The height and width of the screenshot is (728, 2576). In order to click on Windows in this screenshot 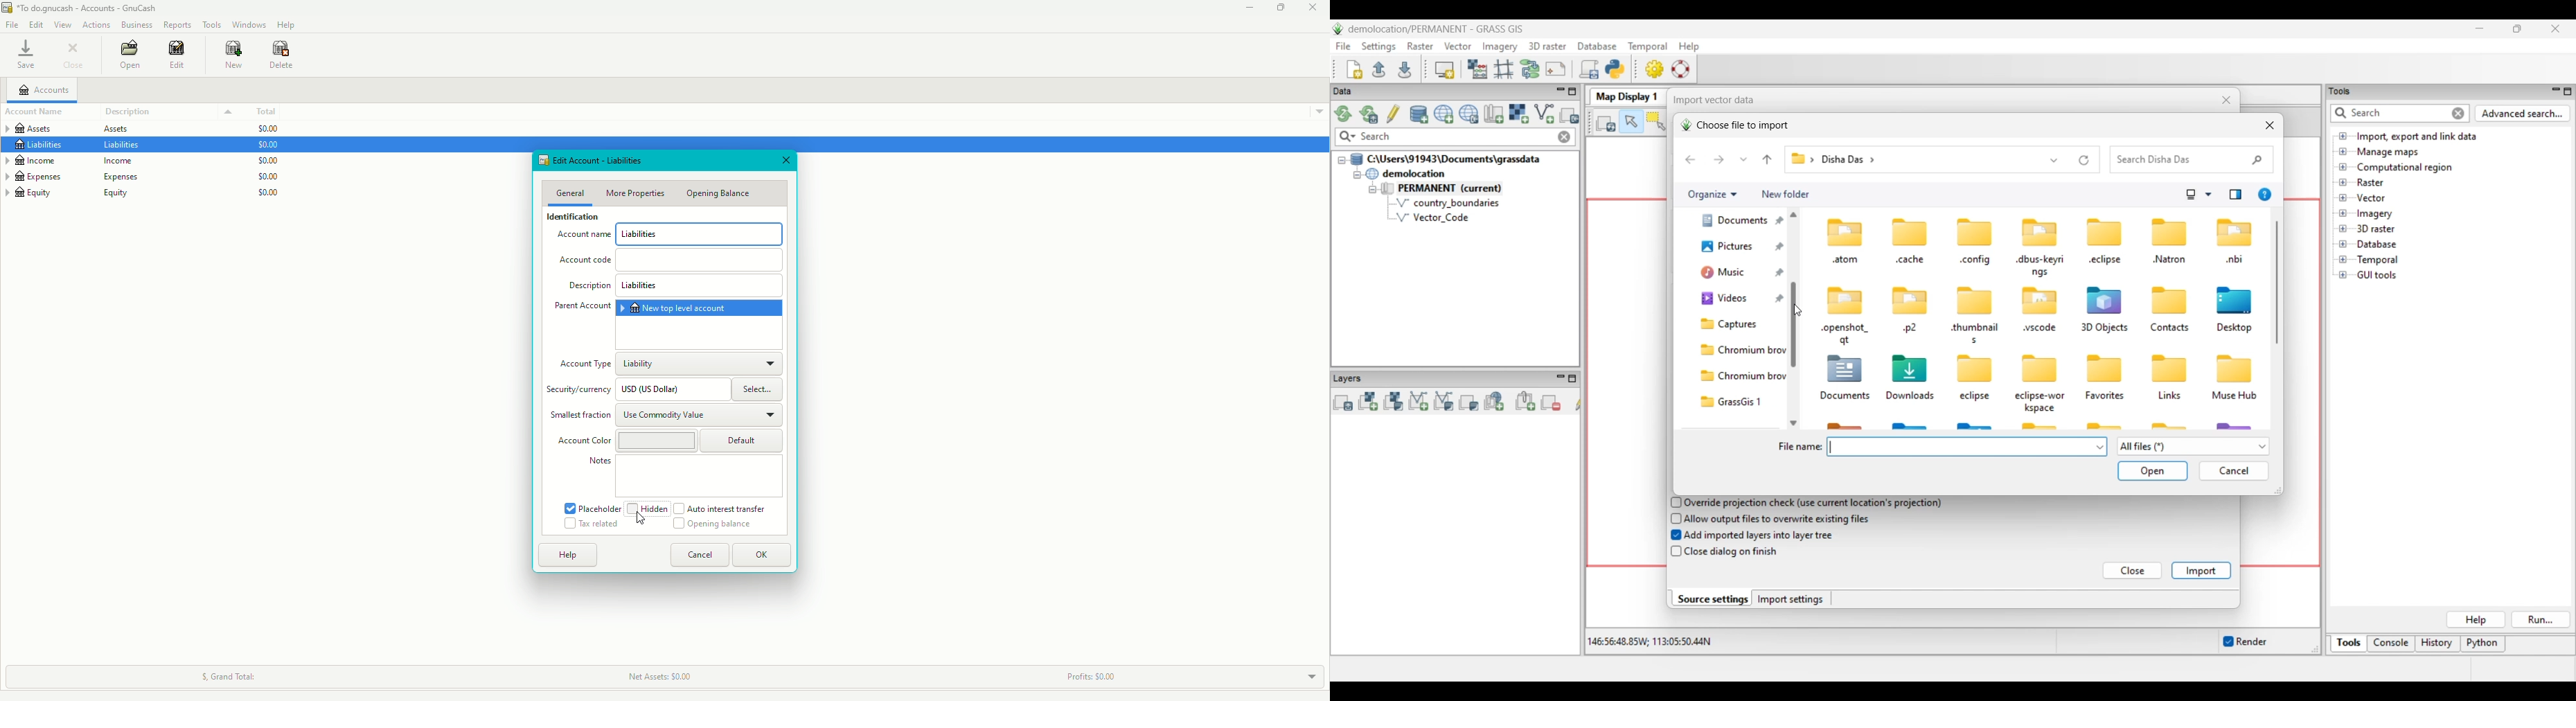, I will do `click(251, 25)`.